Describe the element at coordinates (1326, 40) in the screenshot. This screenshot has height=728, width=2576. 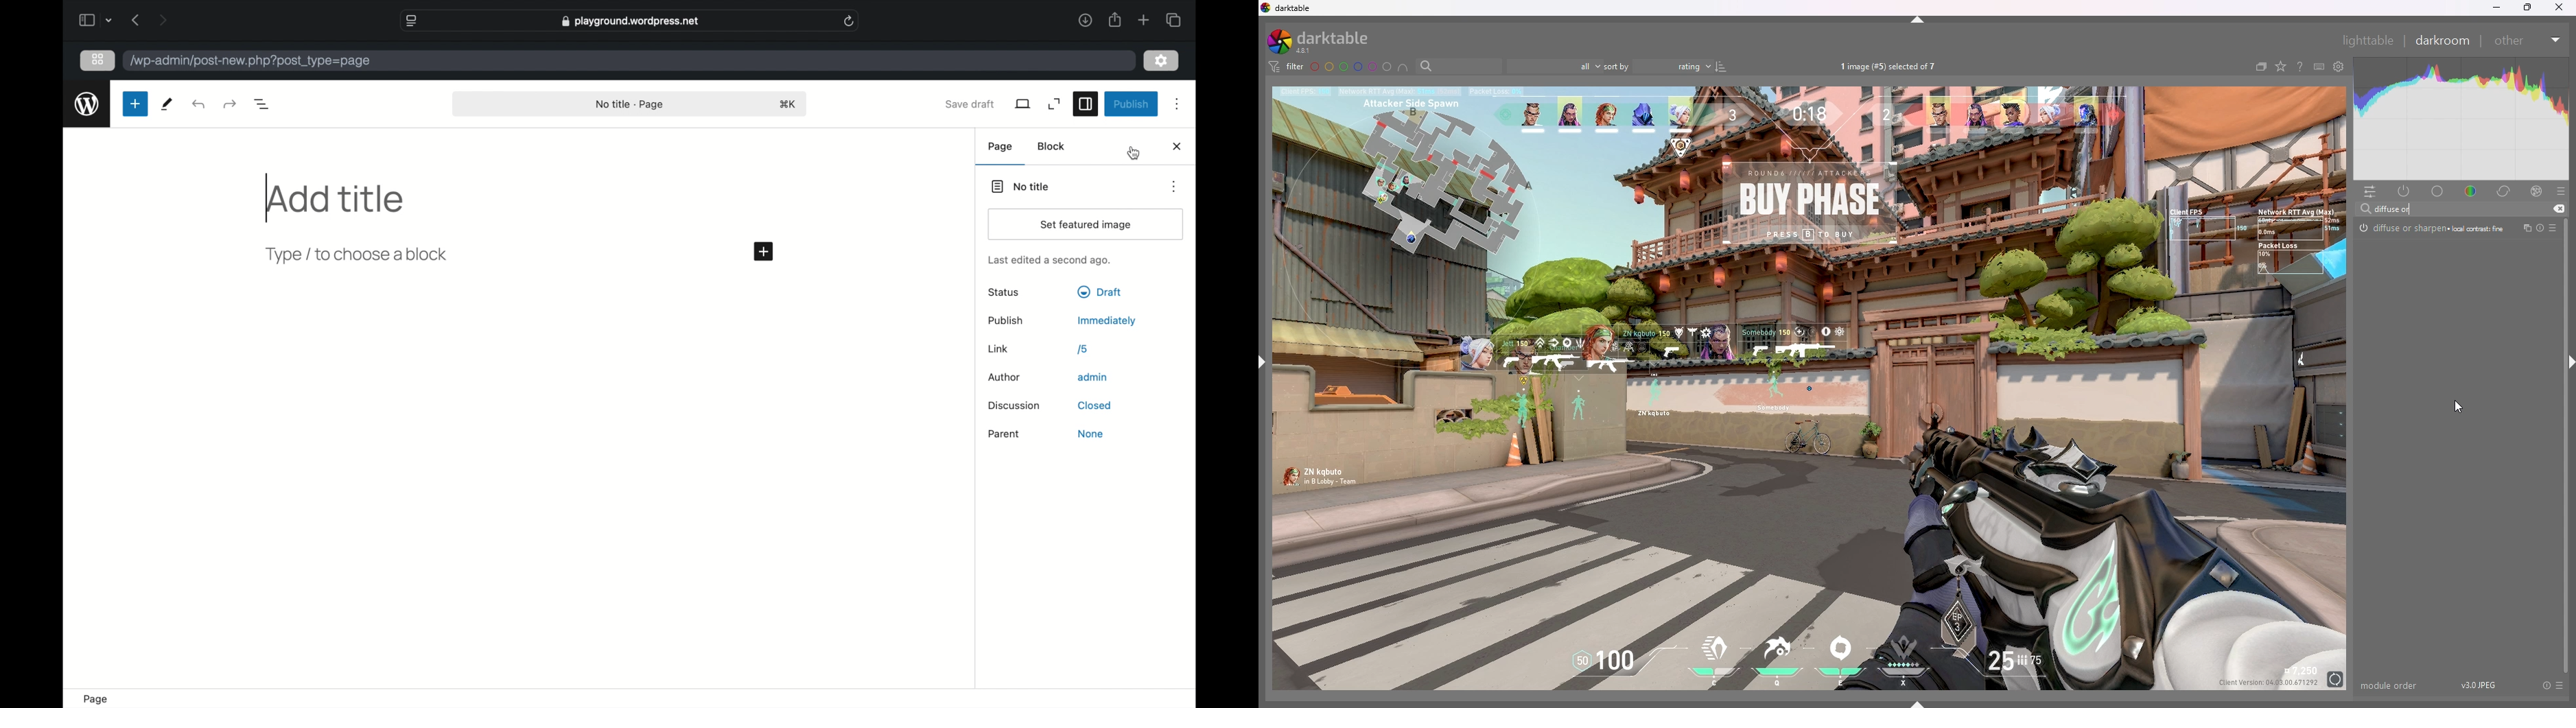
I see `darktable` at that location.